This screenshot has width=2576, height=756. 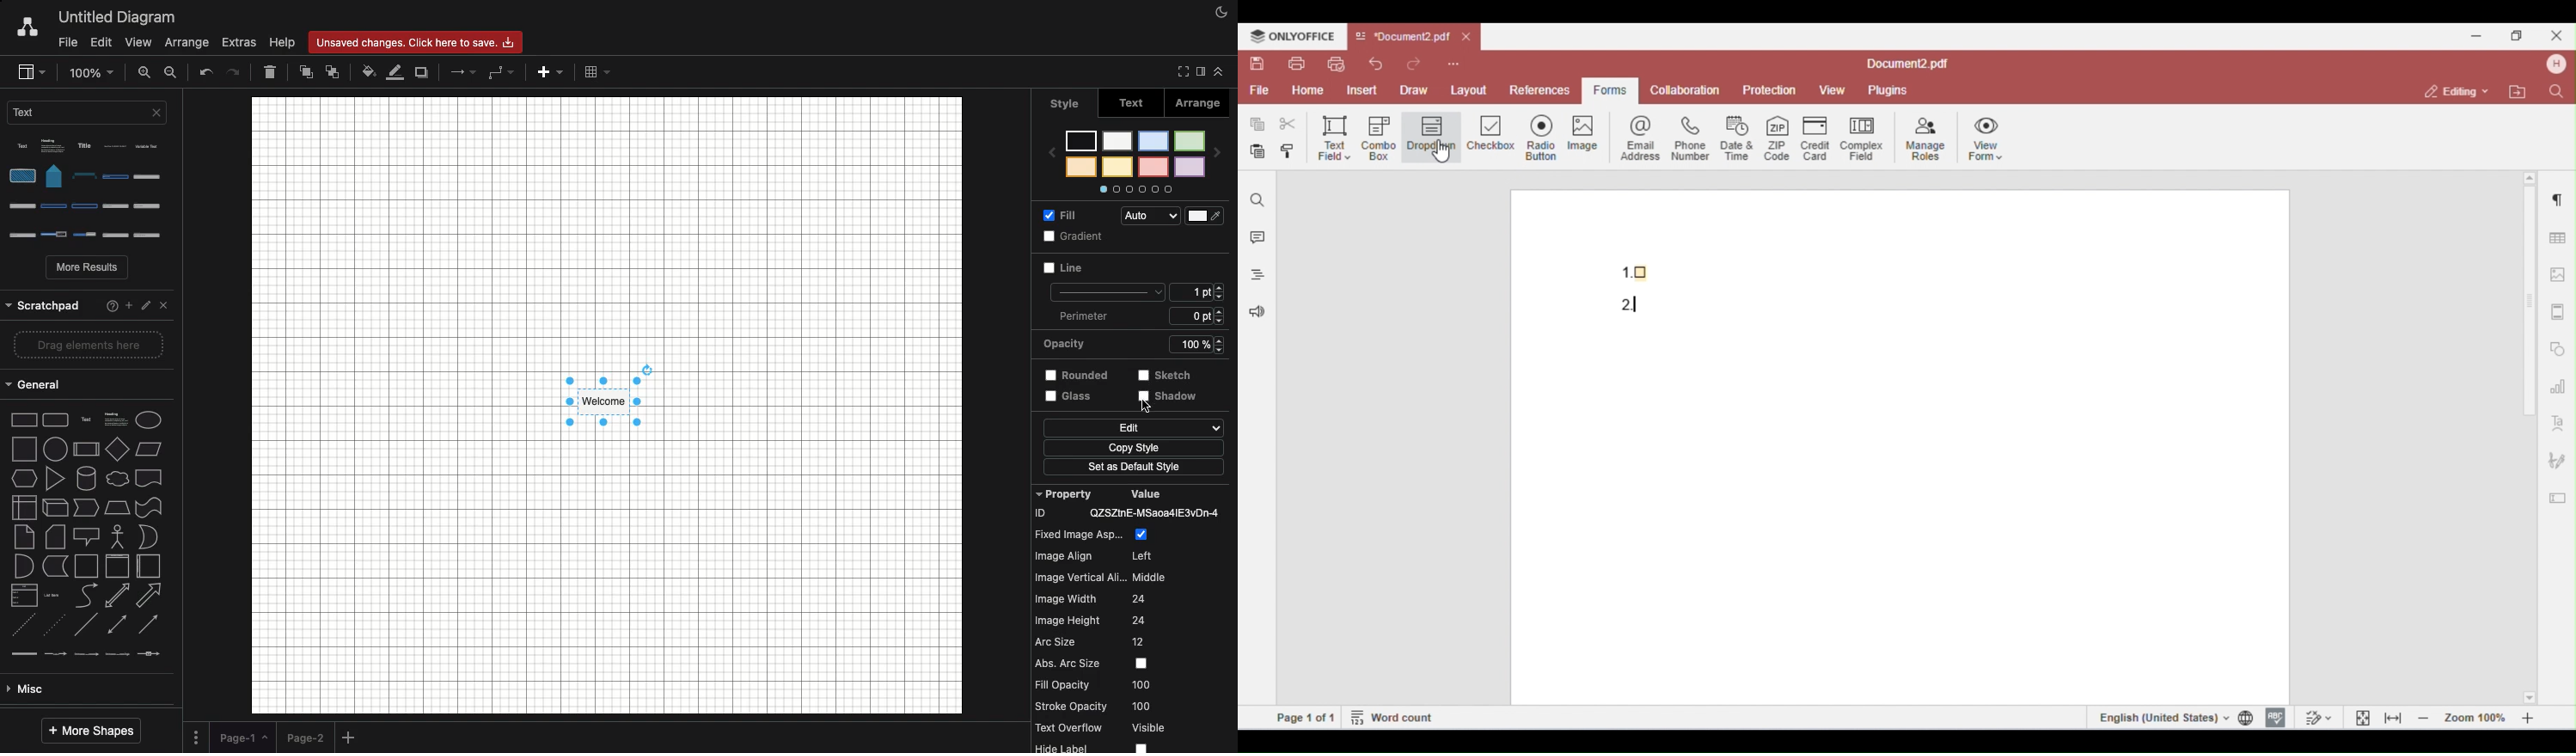 What do you see at coordinates (240, 43) in the screenshot?
I see `Extras` at bounding box center [240, 43].